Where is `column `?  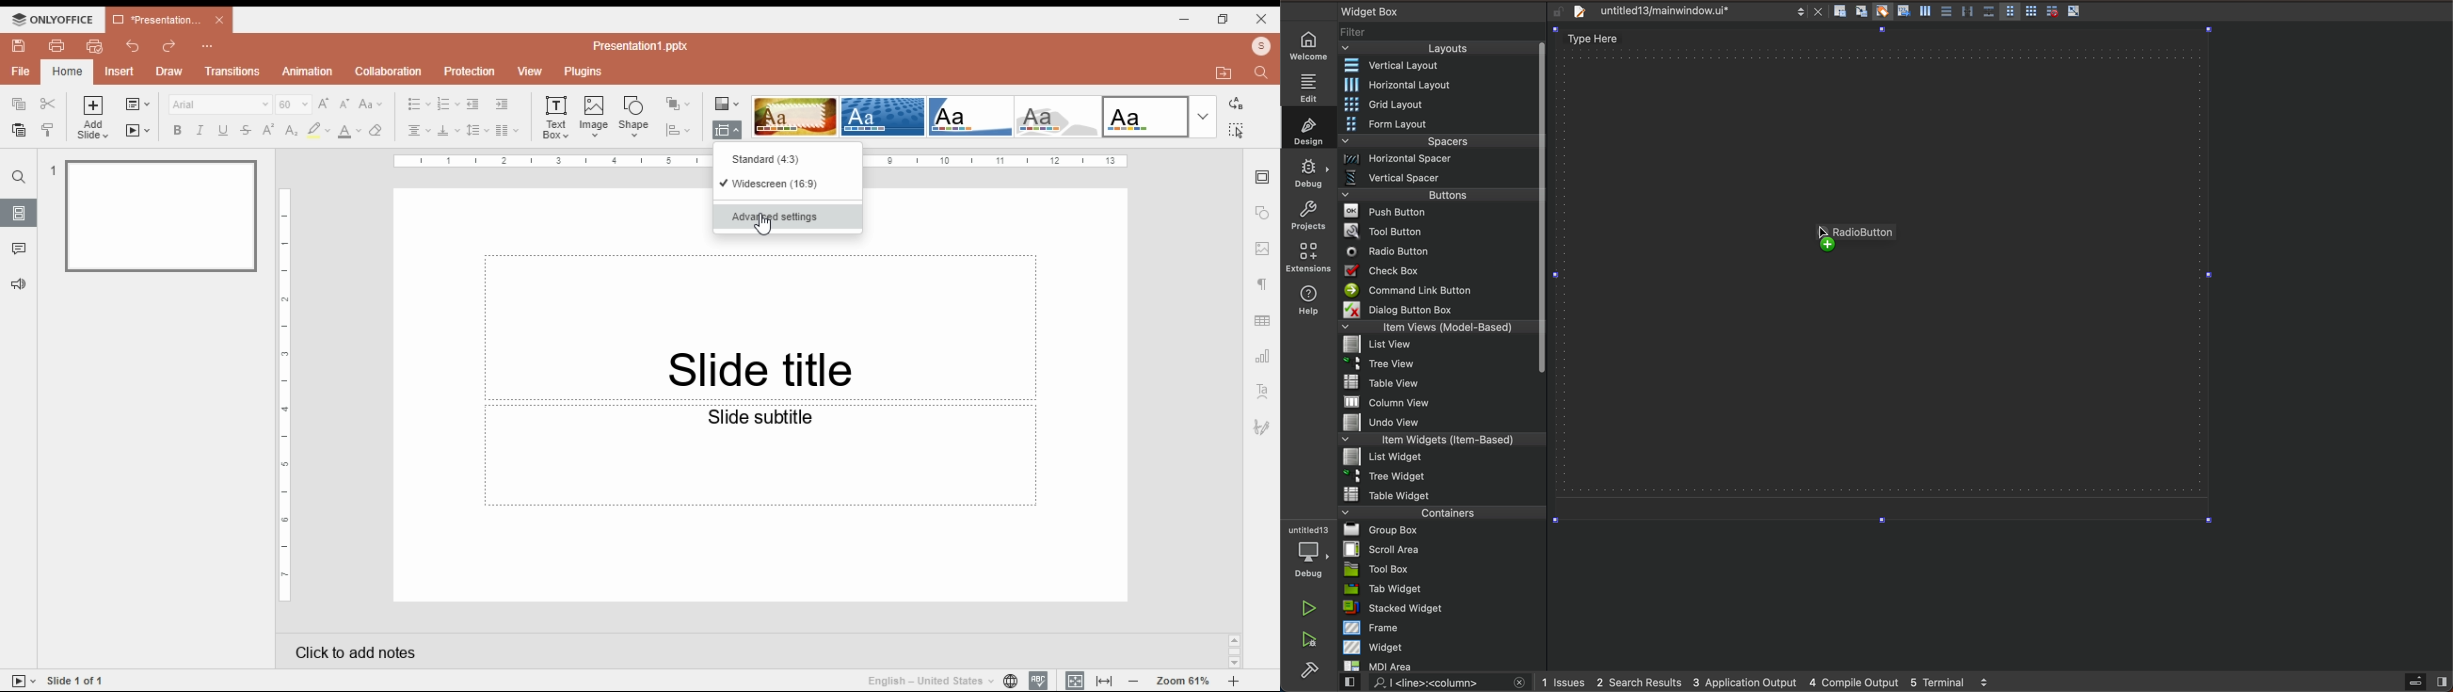
column  is located at coordinates (1443, 401).